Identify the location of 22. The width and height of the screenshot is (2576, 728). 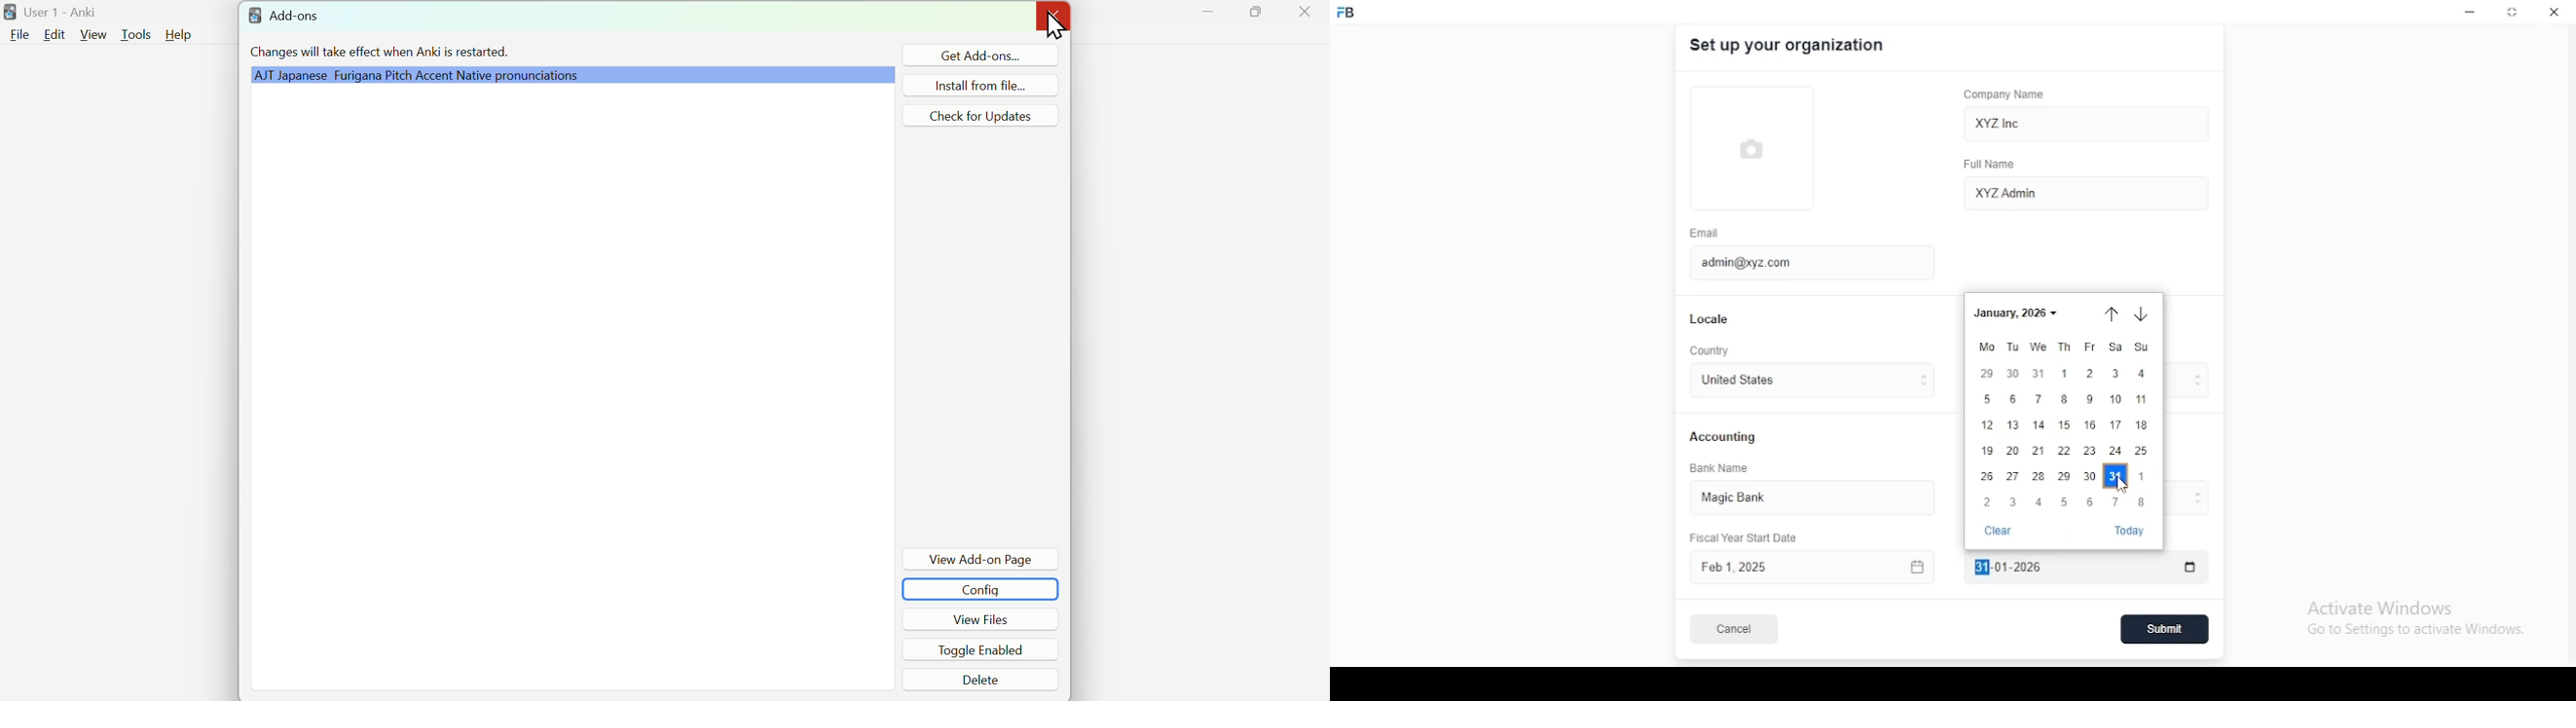
(2064, 452).